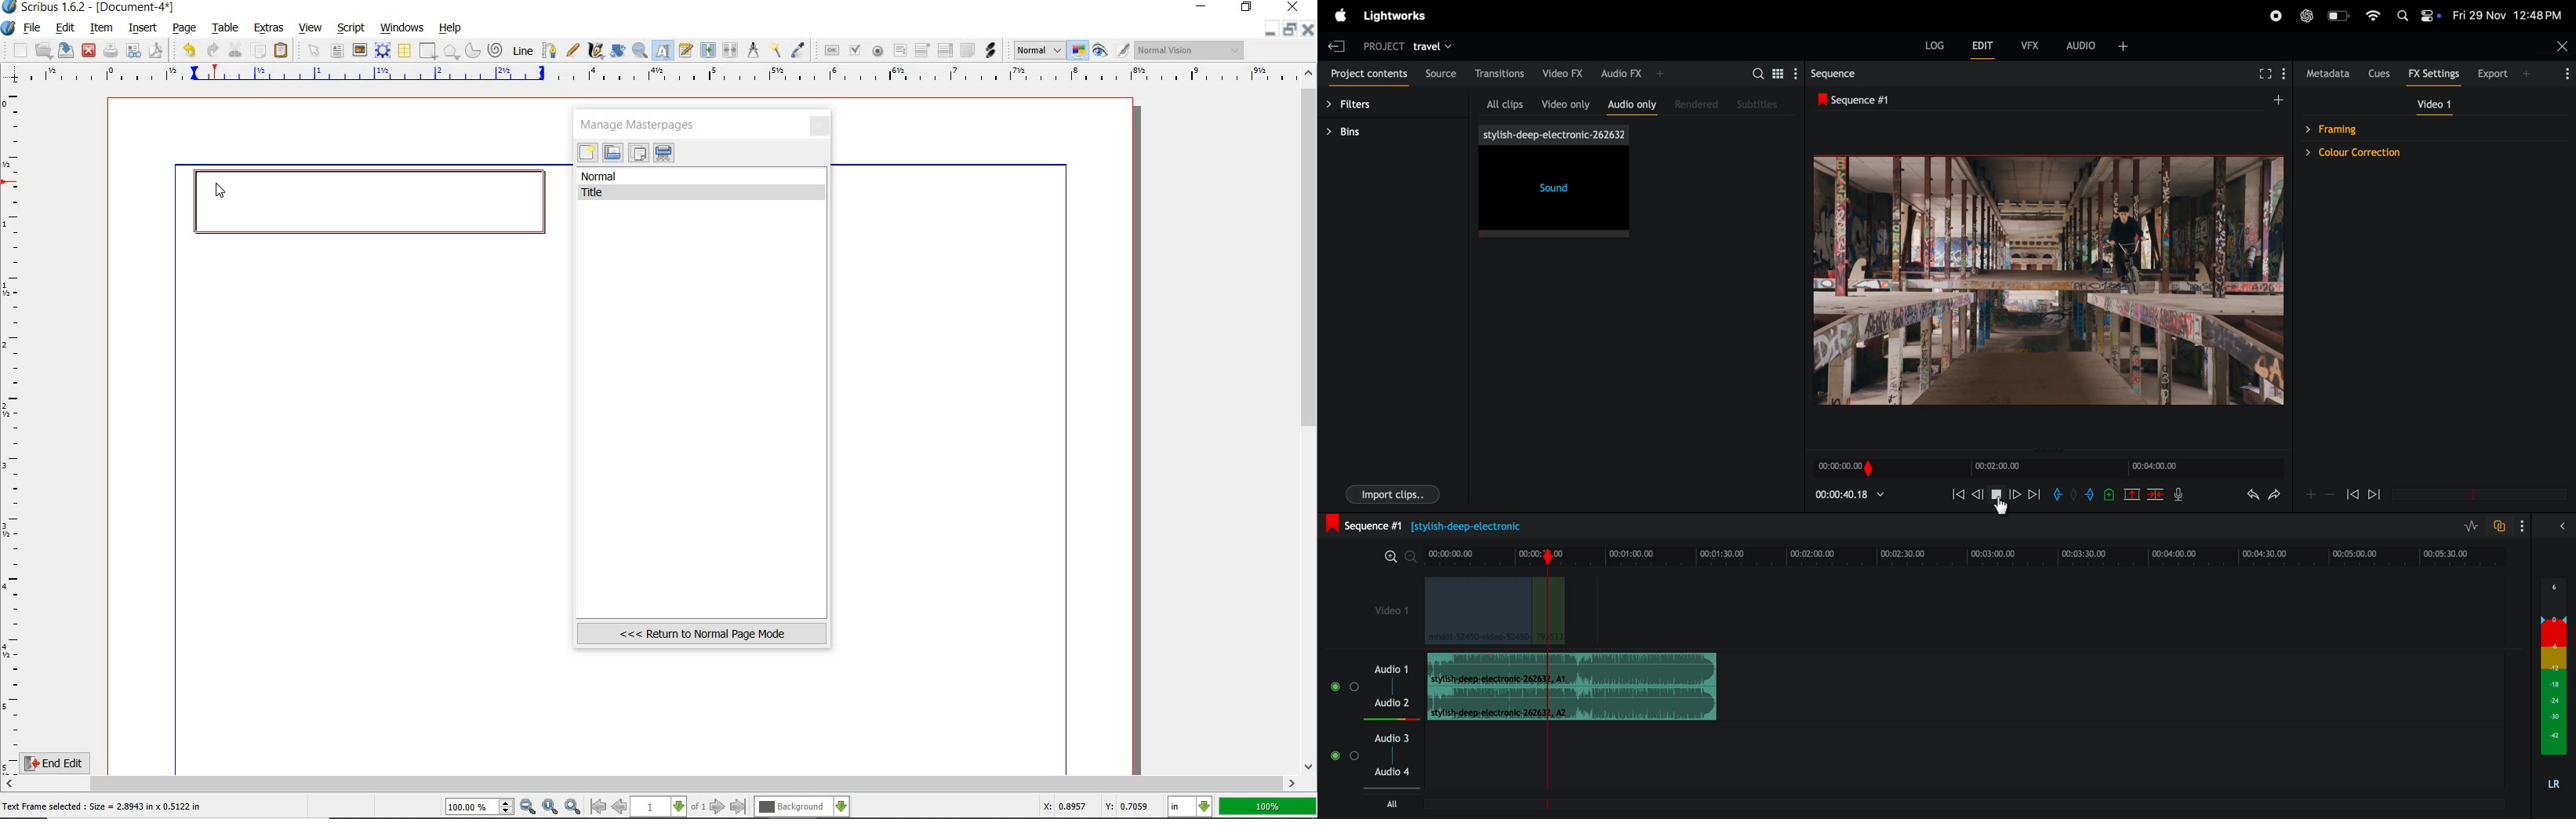 The height and width of the screenshot is (840, 2576). I want to click on Audio, so click(1393, 773).